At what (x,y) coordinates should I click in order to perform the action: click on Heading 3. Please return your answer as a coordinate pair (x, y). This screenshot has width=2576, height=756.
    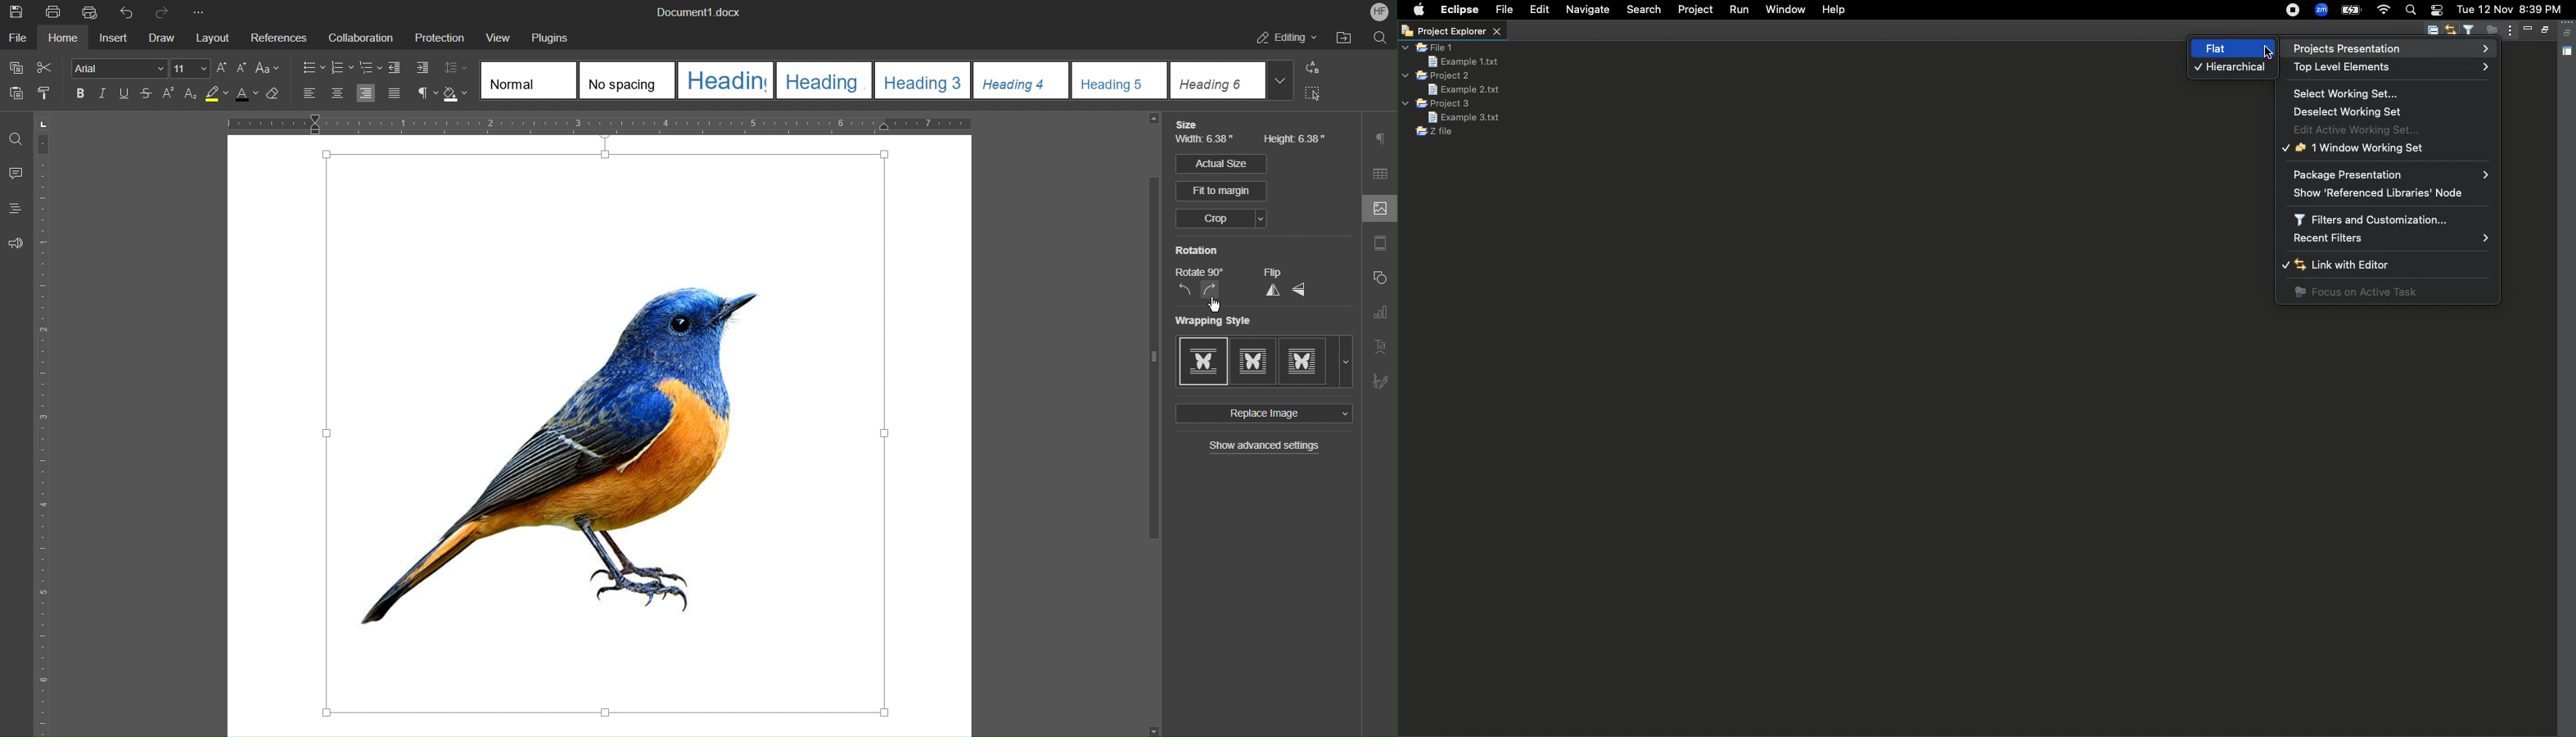
    Looking at the image, I should click on (924, 80).